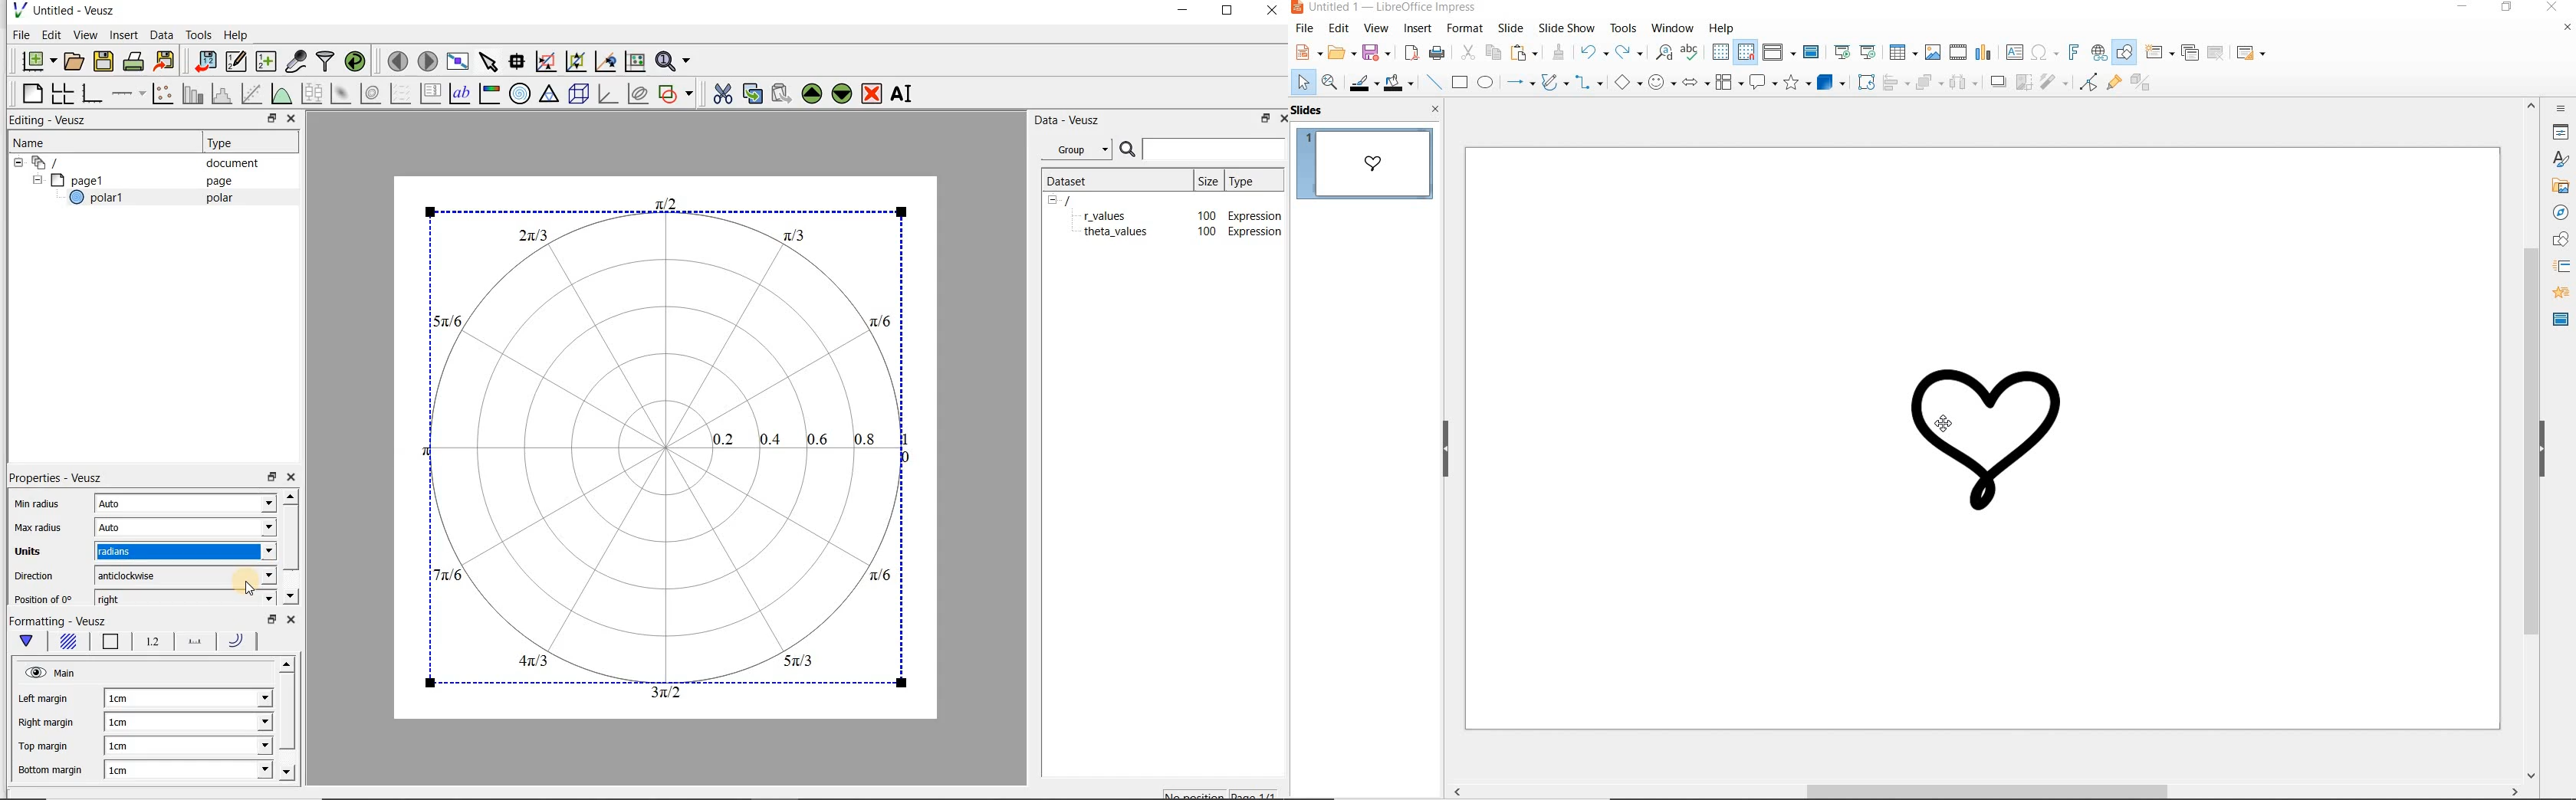  I want to click on flowchart, so click(1729, 83).